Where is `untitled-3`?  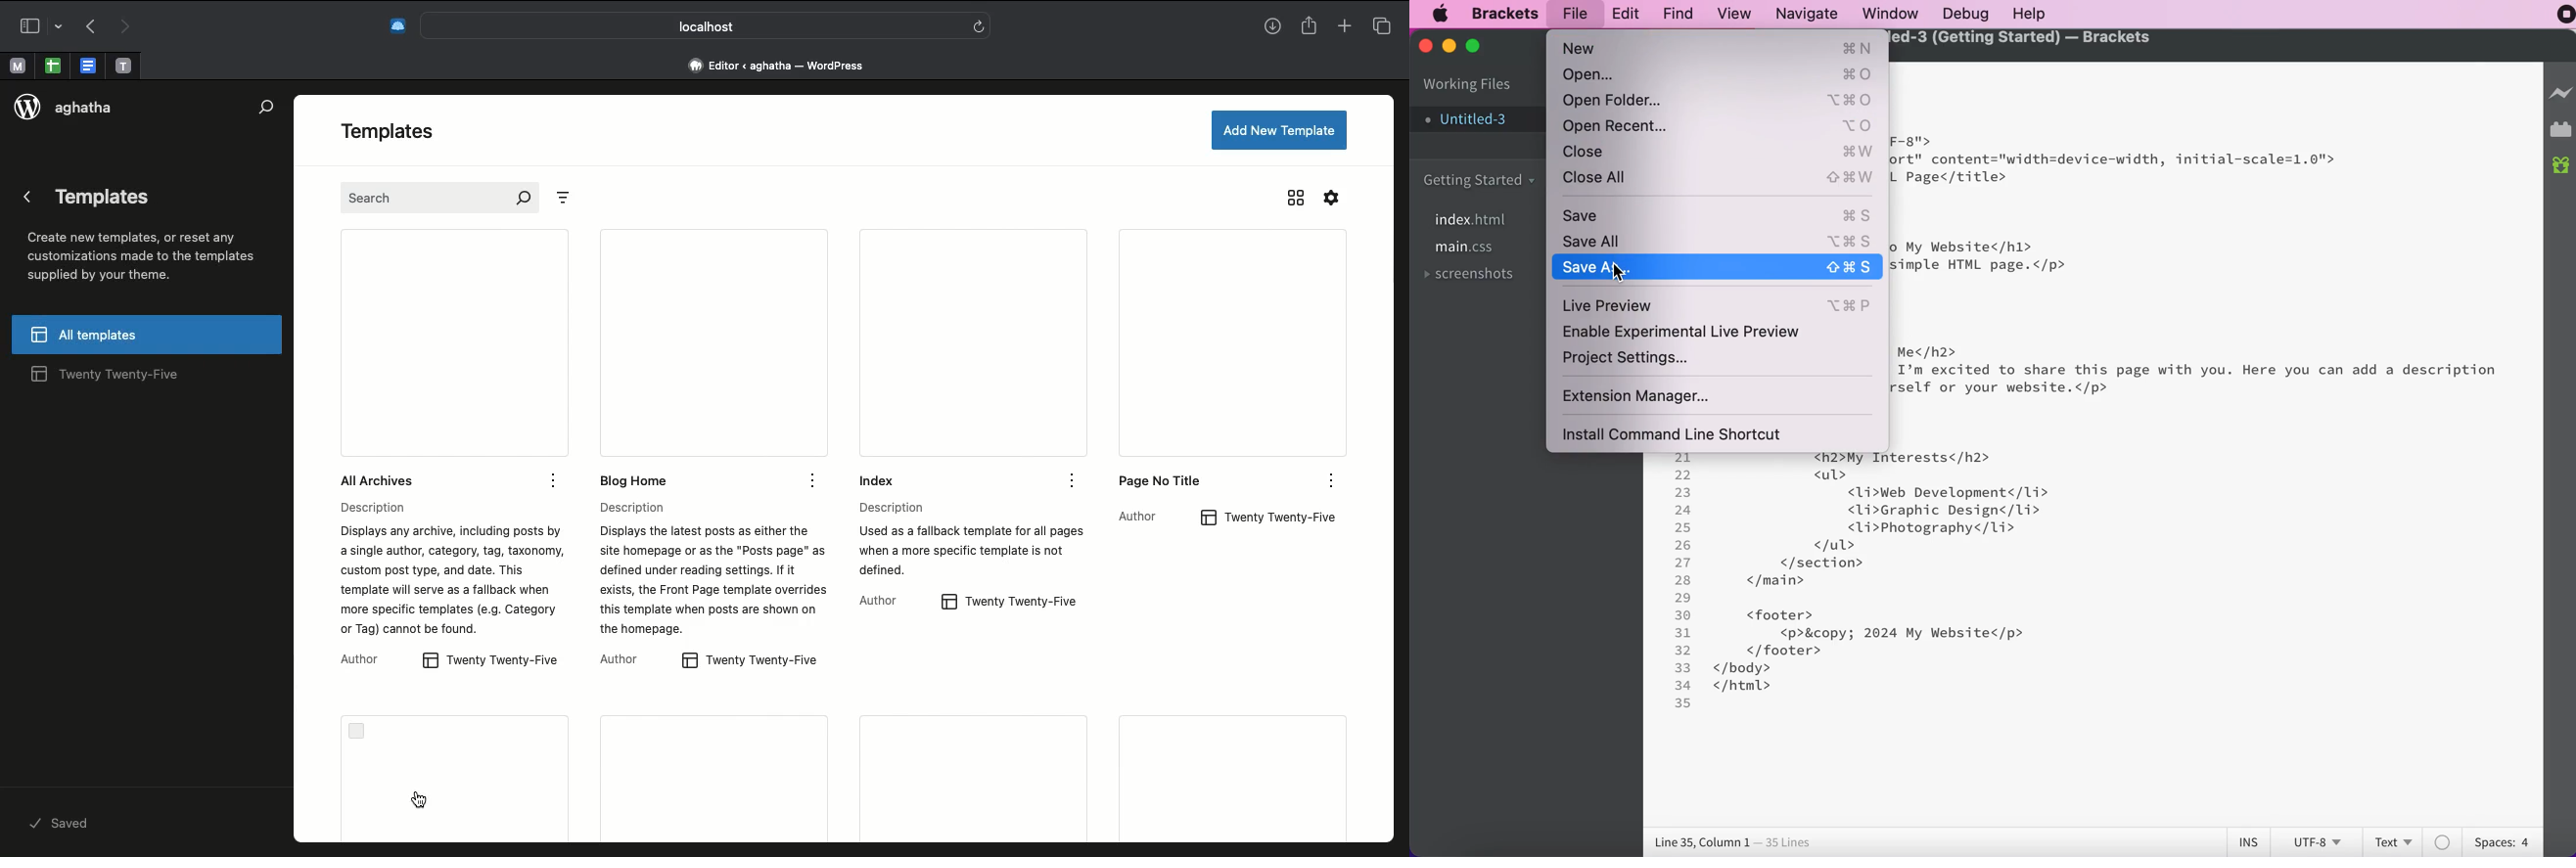
untitled-3 is located at coordinates (1474, 120).